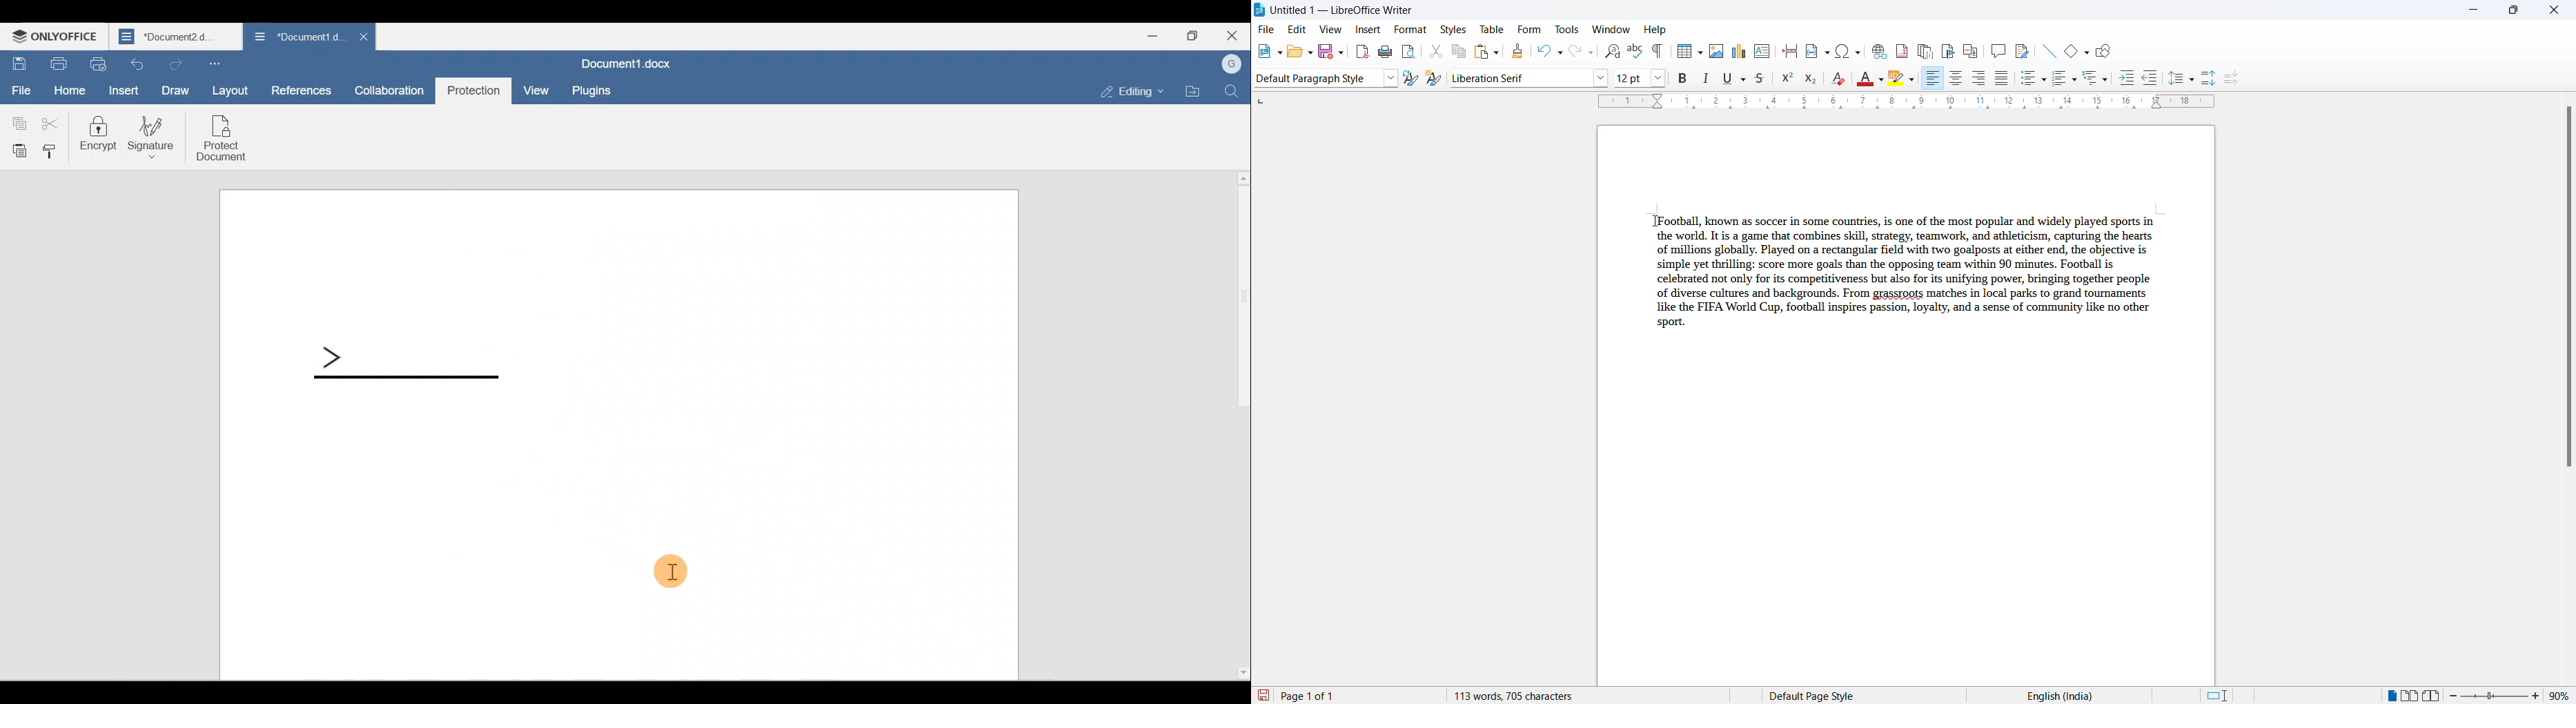  Describe the element at coordinates (1718, 52) in the screenshot. I see `insert images` at that location.